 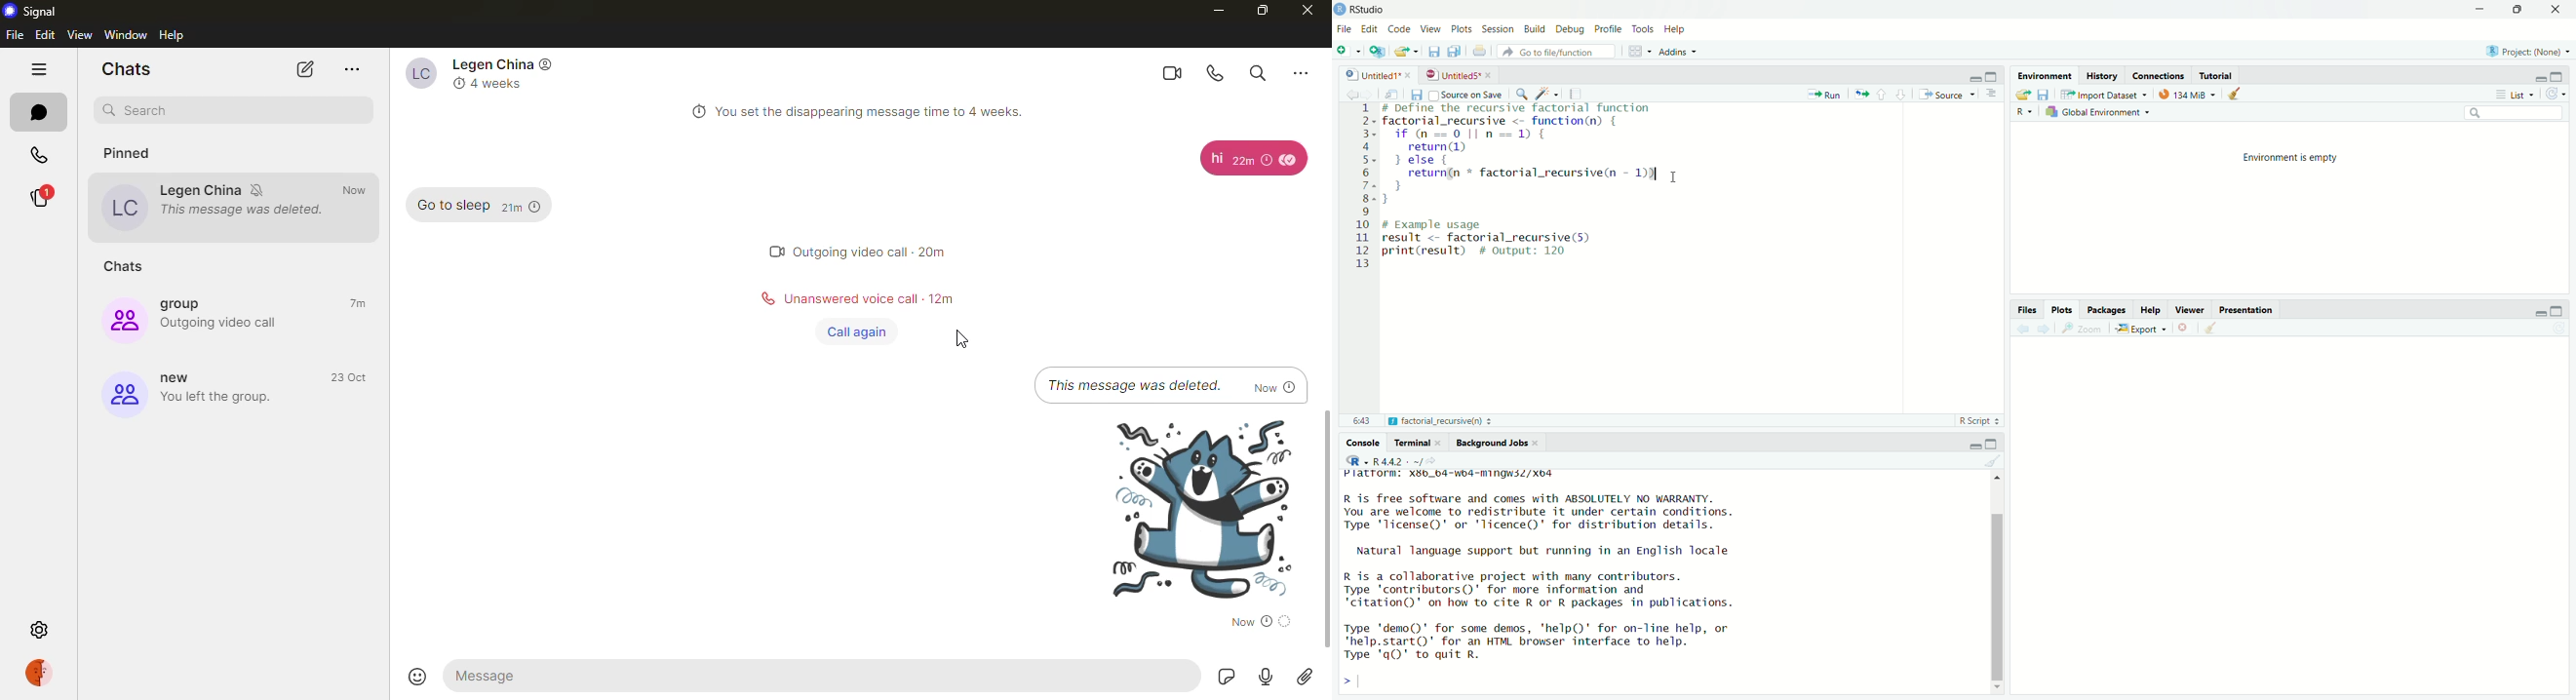 I want to click on Call again, so click(x=853, y=331).